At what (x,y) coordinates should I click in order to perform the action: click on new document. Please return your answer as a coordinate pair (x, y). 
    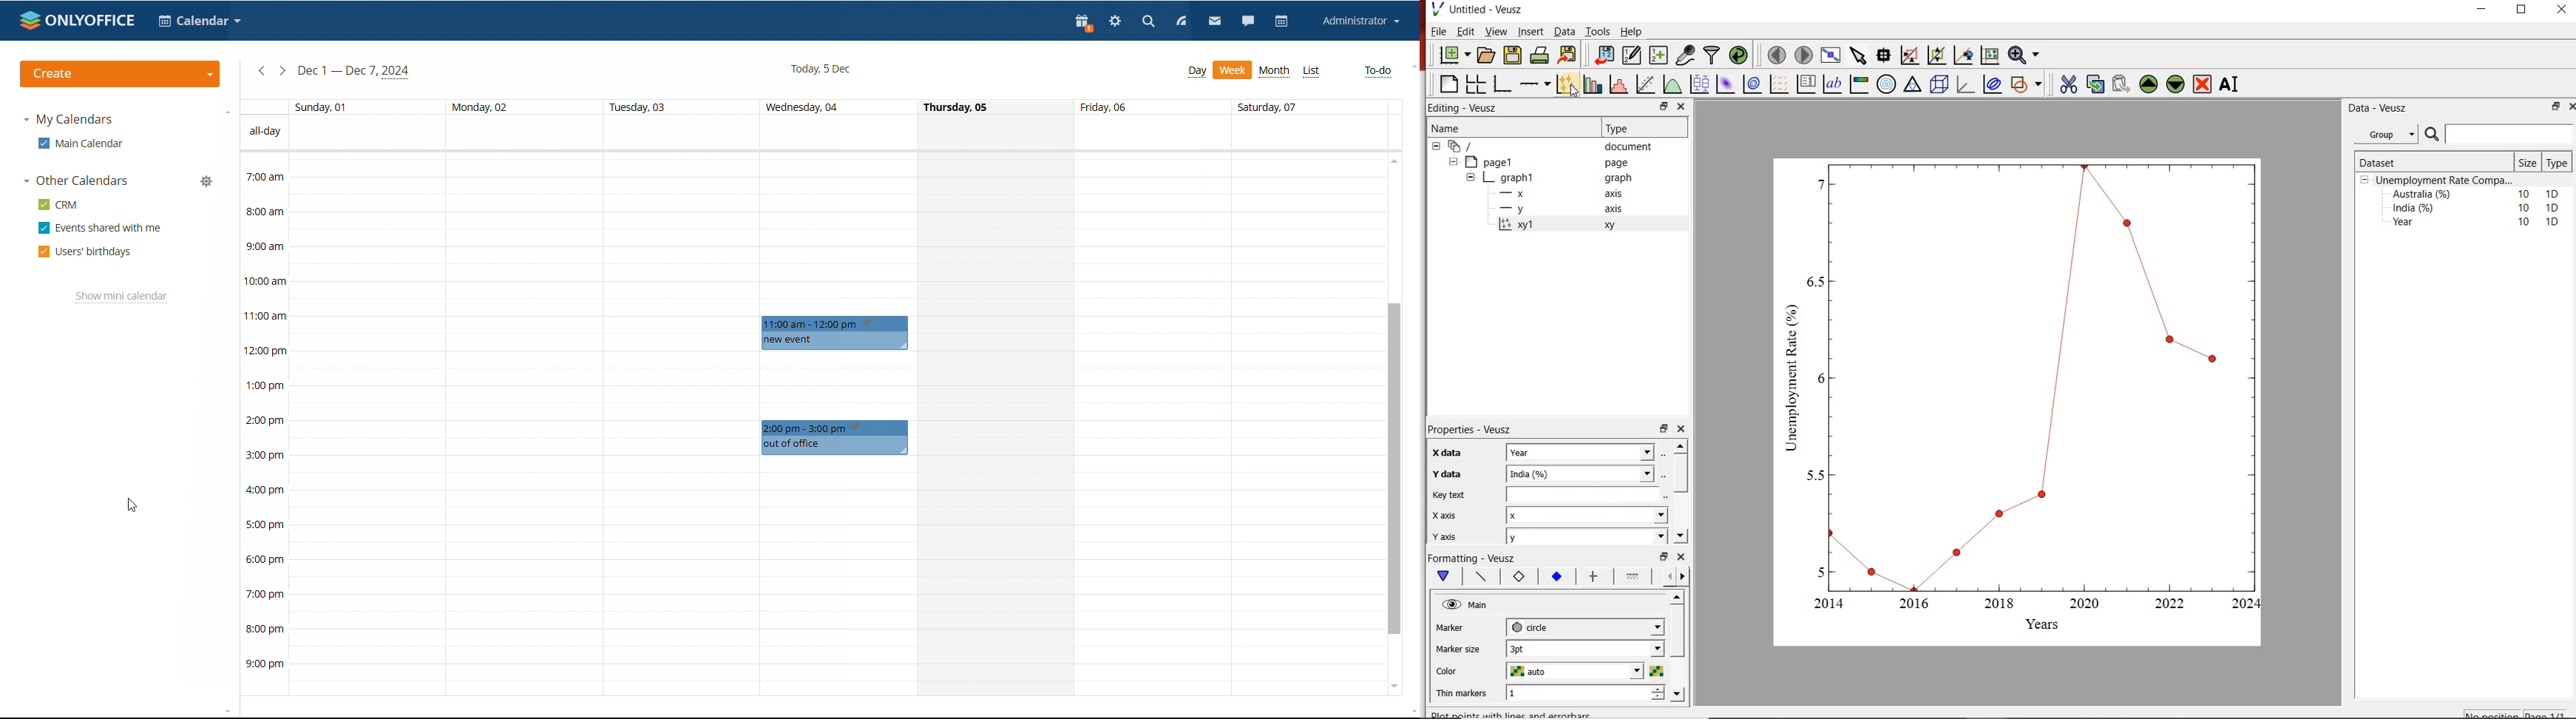
    Looking at the image, I should click on (1455, 54).